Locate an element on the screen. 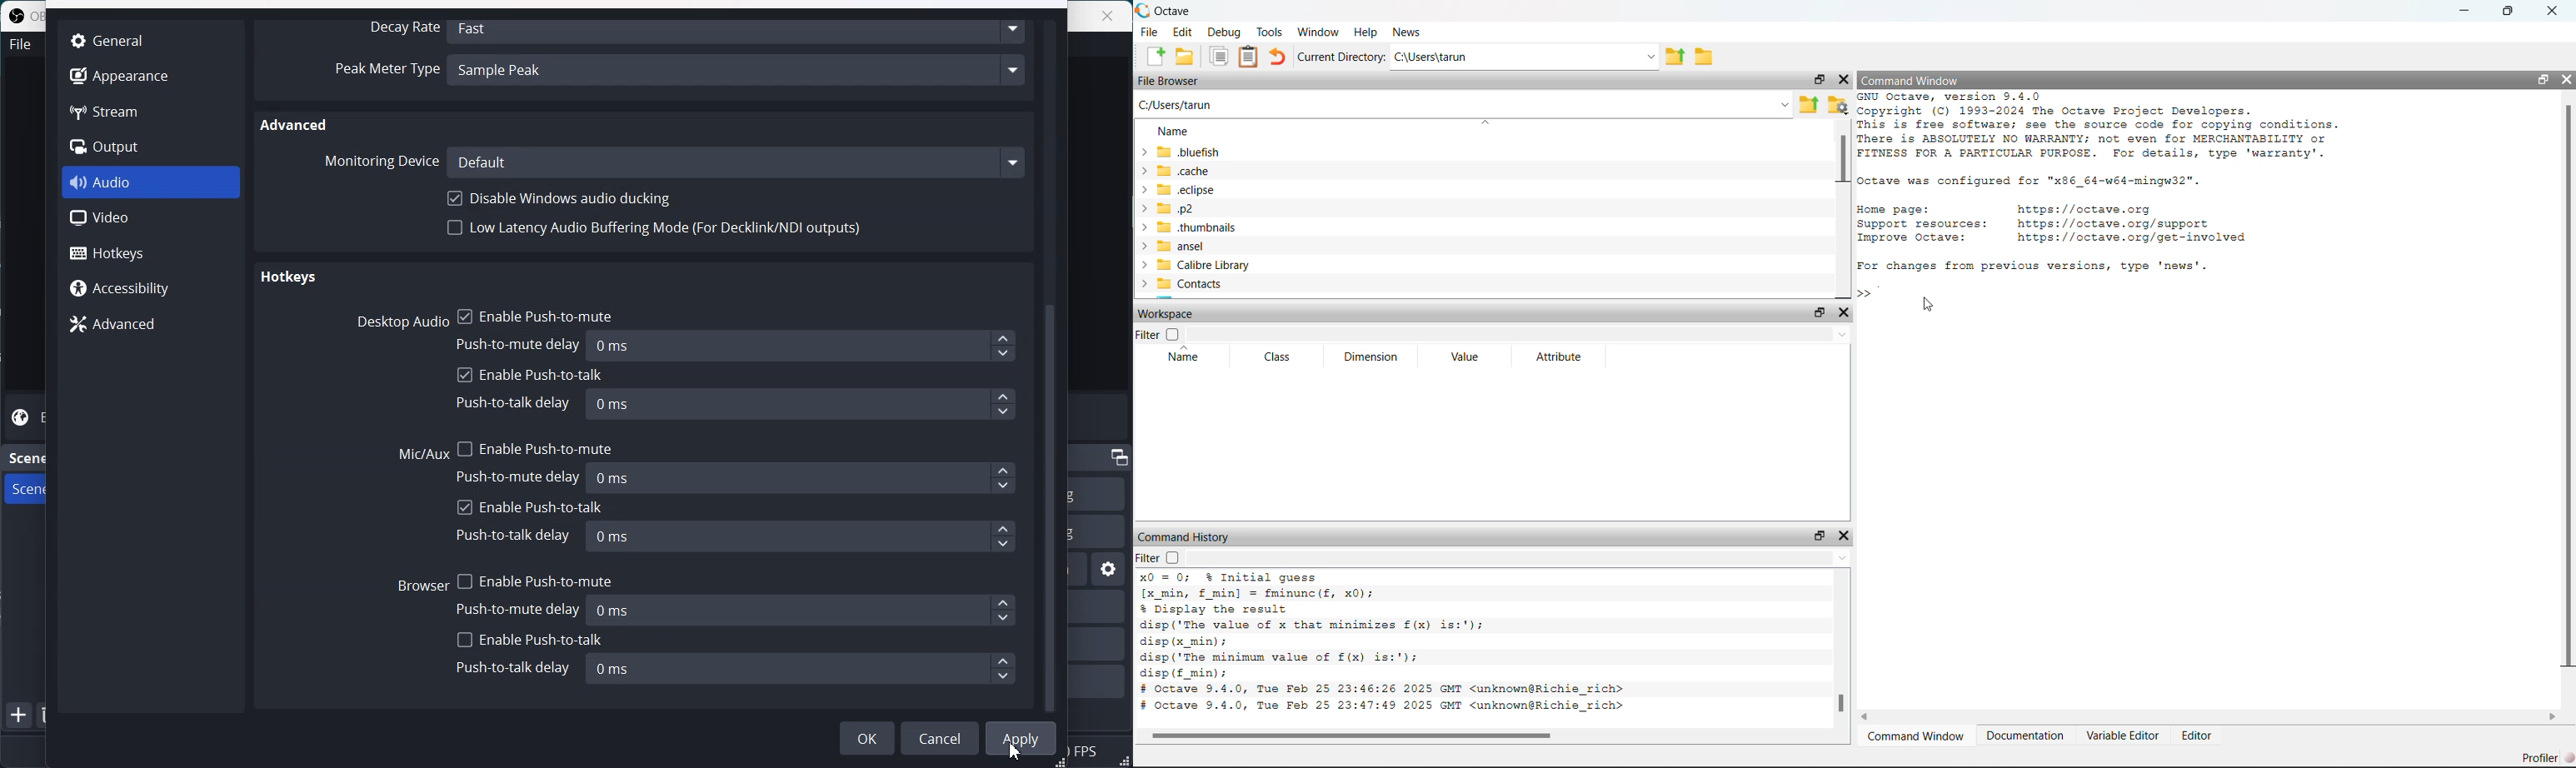 The height and width of the screenshot is (784, 2576). Scroll bar is located at coordinates (1055, 364).